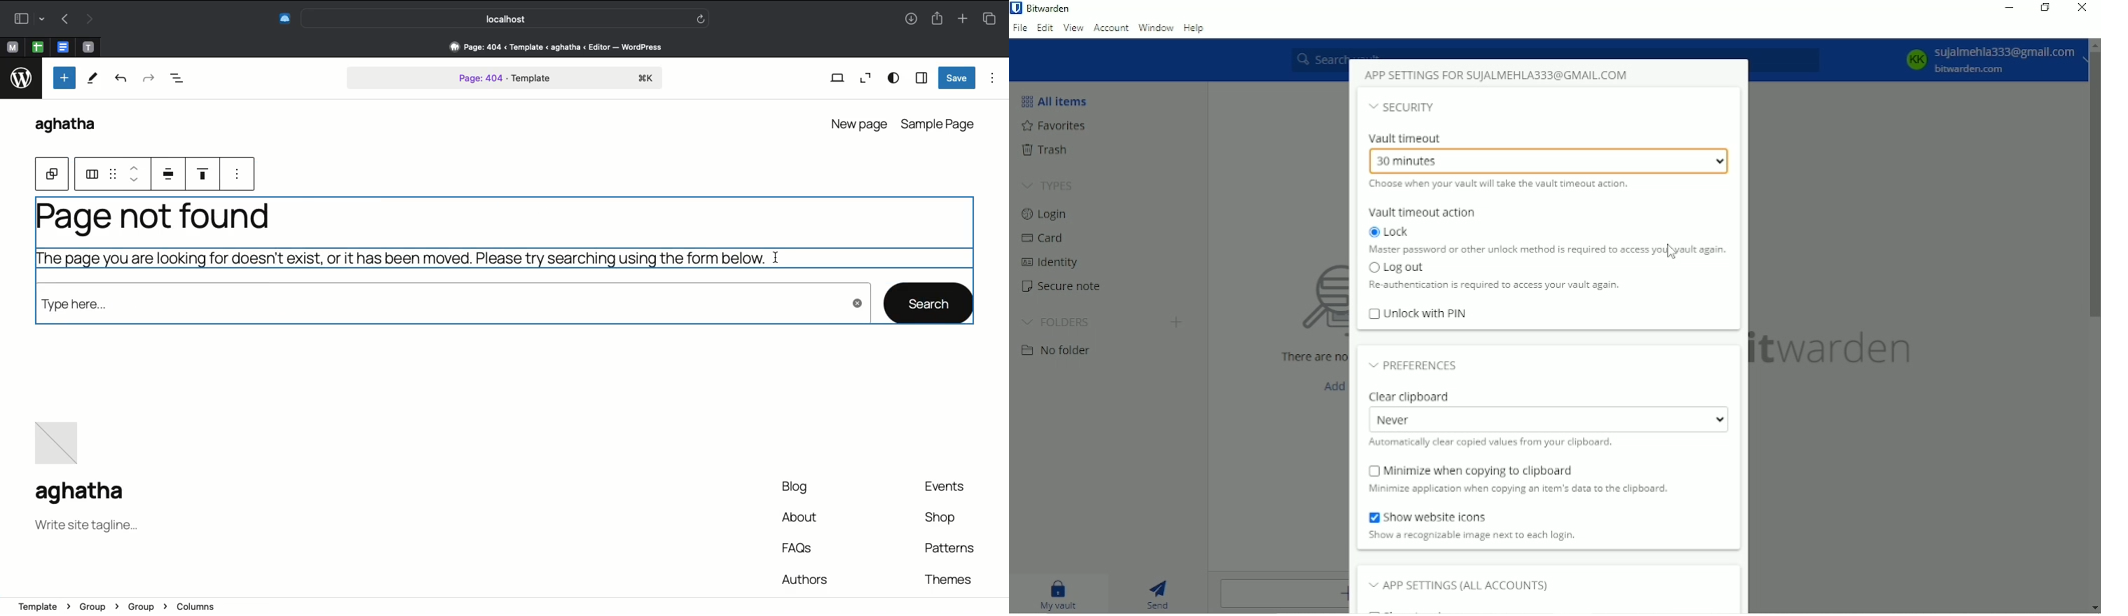 Image resolution: width=2128 pixels, height=616 pixels. I want to click on Minimize application when copying an item's data to the clipboard., so click(1518, 489).